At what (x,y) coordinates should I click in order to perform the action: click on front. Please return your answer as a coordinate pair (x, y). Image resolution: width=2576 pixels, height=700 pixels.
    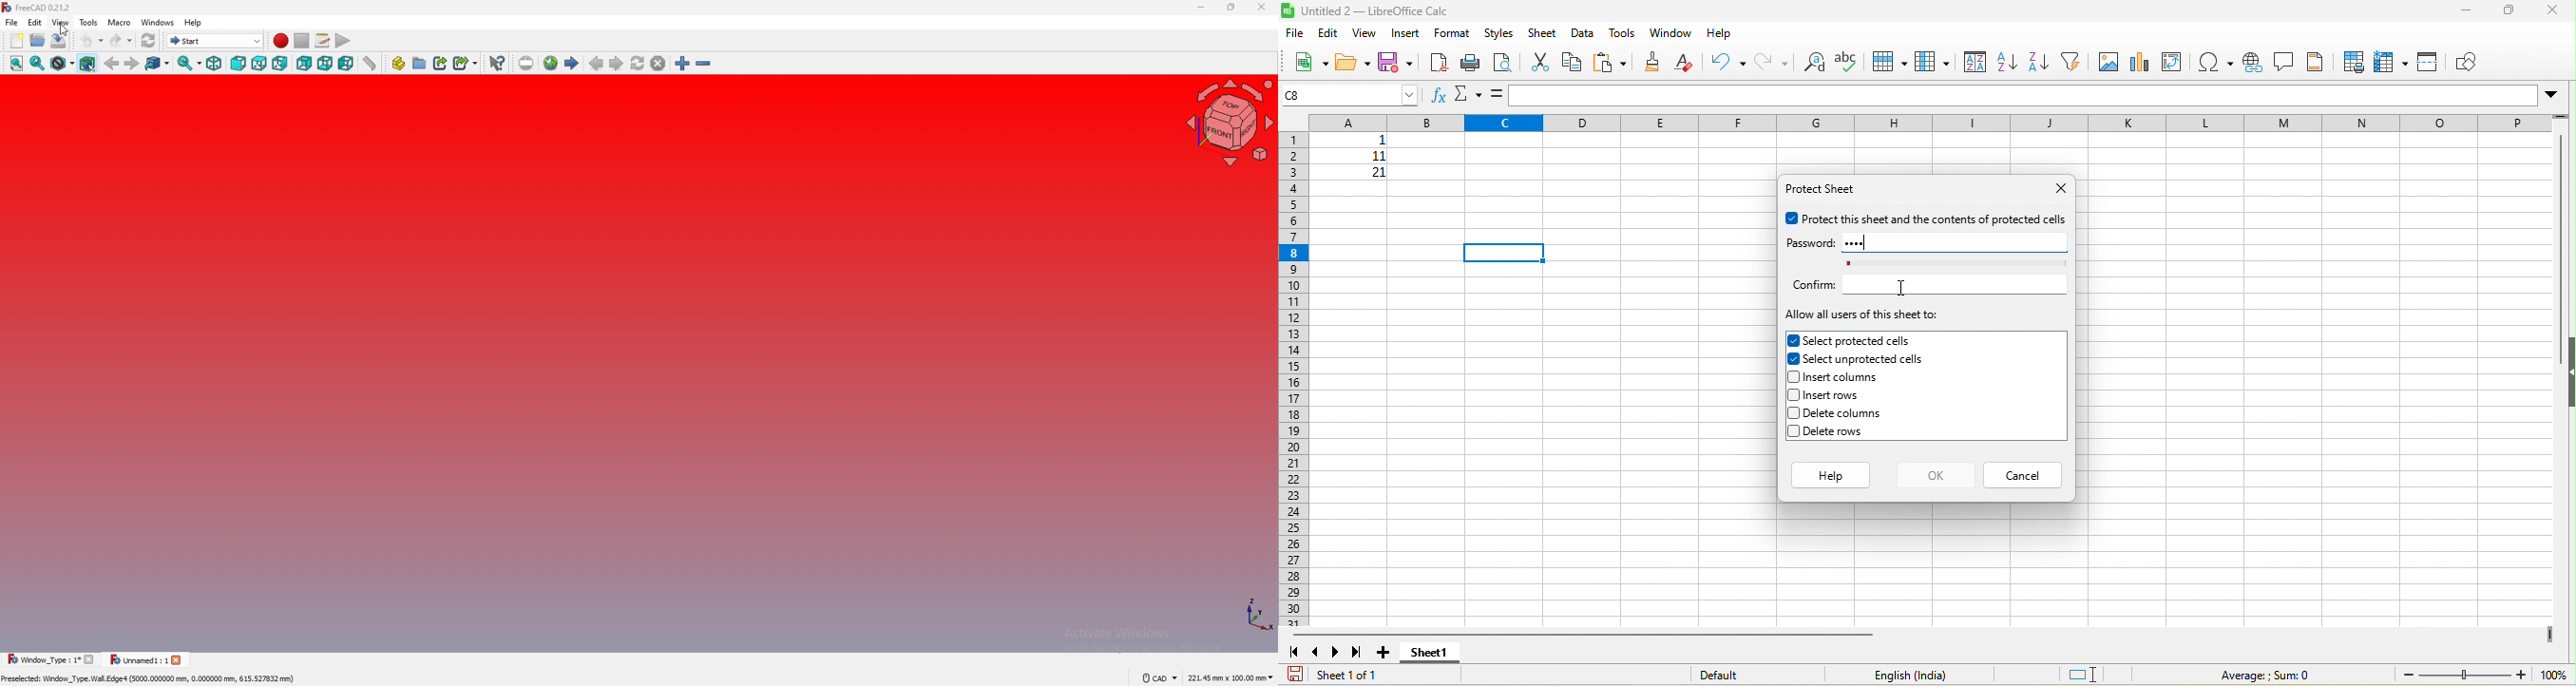
    Looking at the image, I should click on (238, 63).